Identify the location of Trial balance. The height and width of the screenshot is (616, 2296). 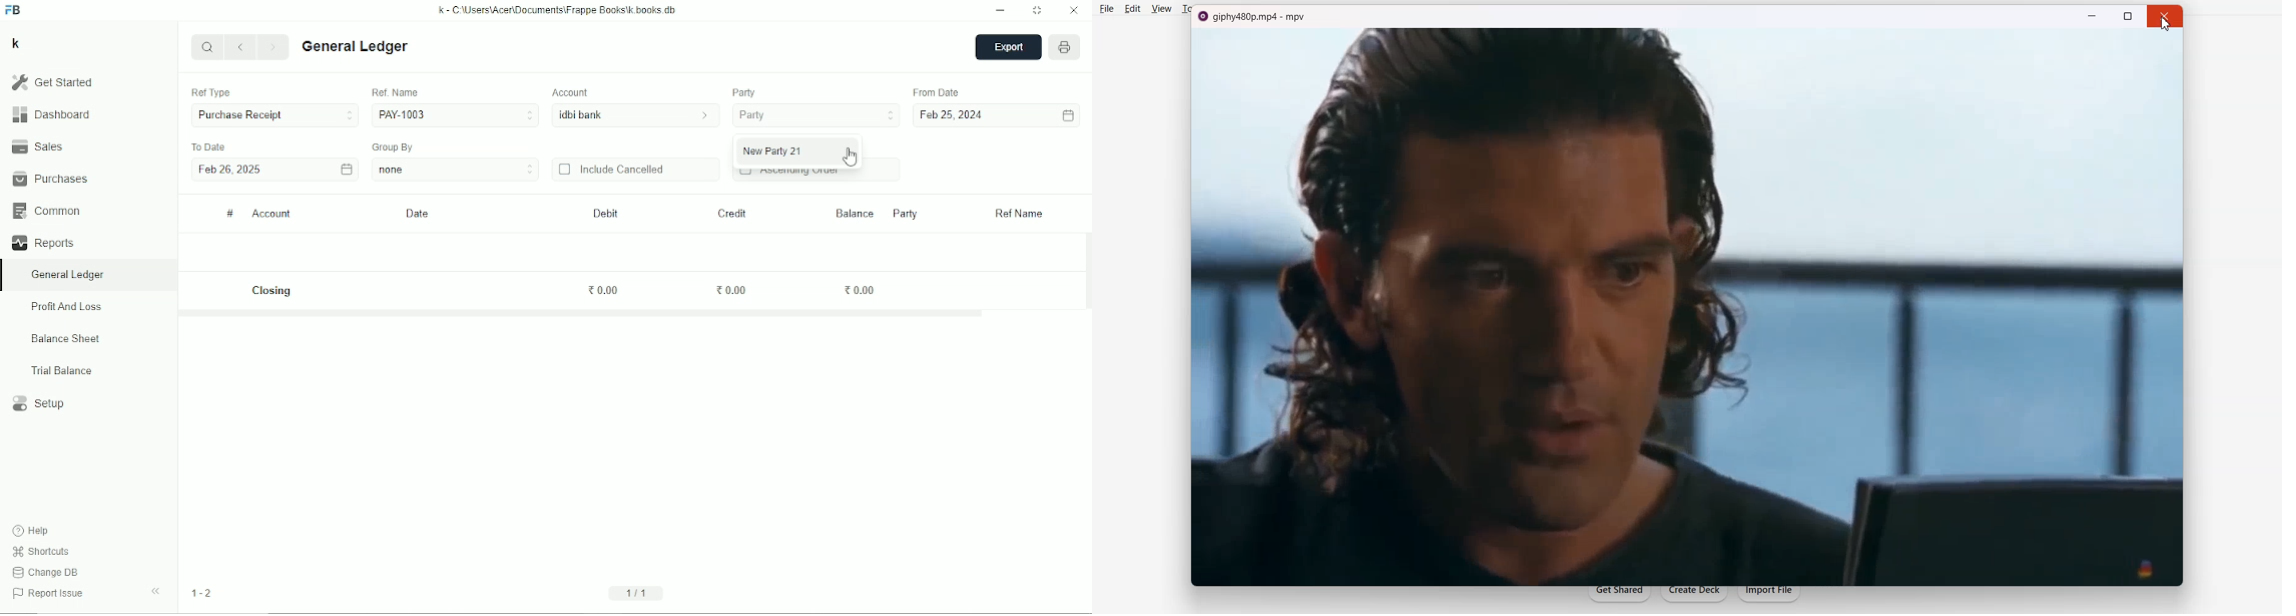
(62, 371).